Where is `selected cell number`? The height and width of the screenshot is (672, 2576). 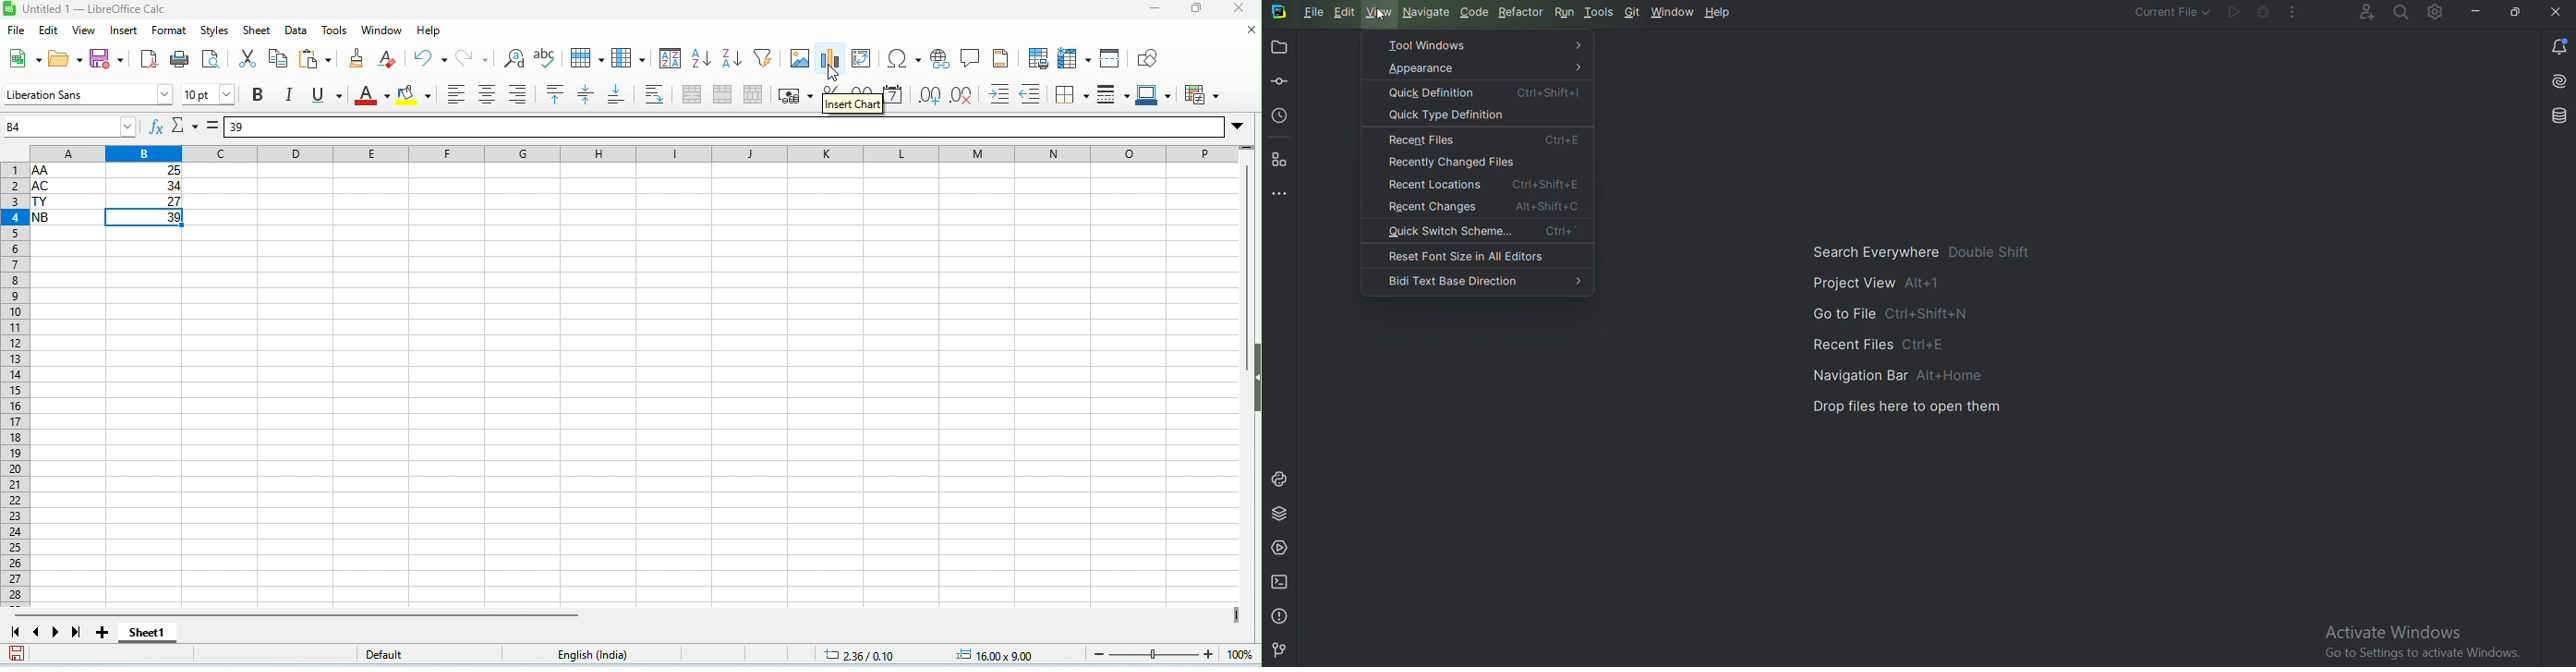 selected cell number is located at coordinates (71, 127).